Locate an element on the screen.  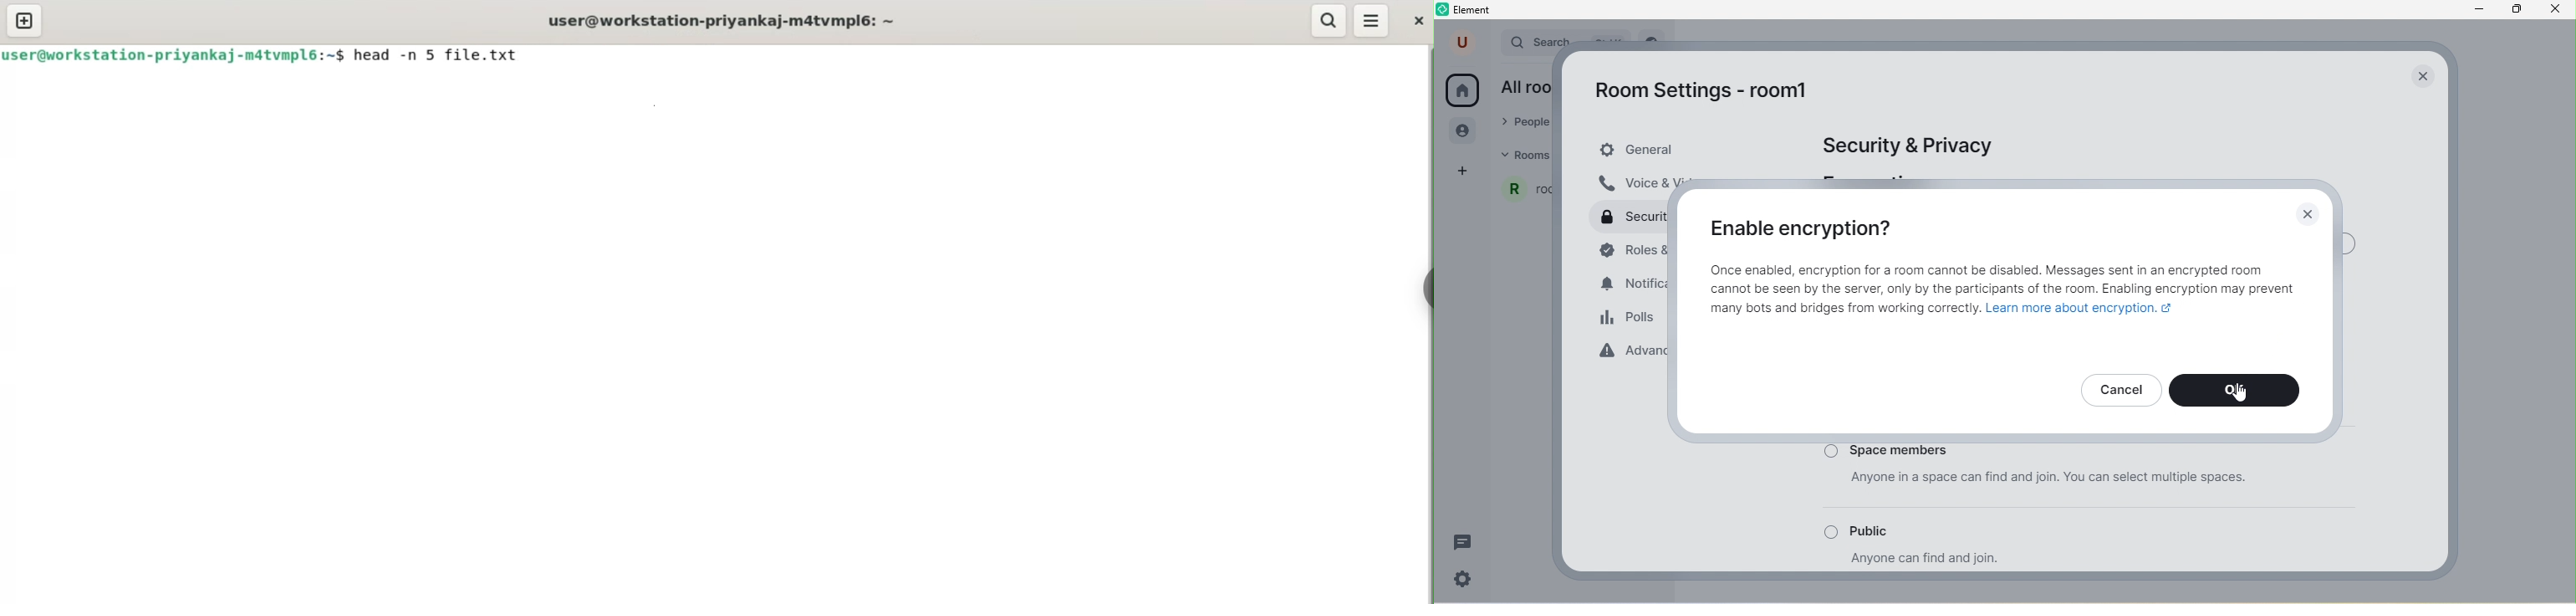
cancel is located at coordinates (2122, 390).